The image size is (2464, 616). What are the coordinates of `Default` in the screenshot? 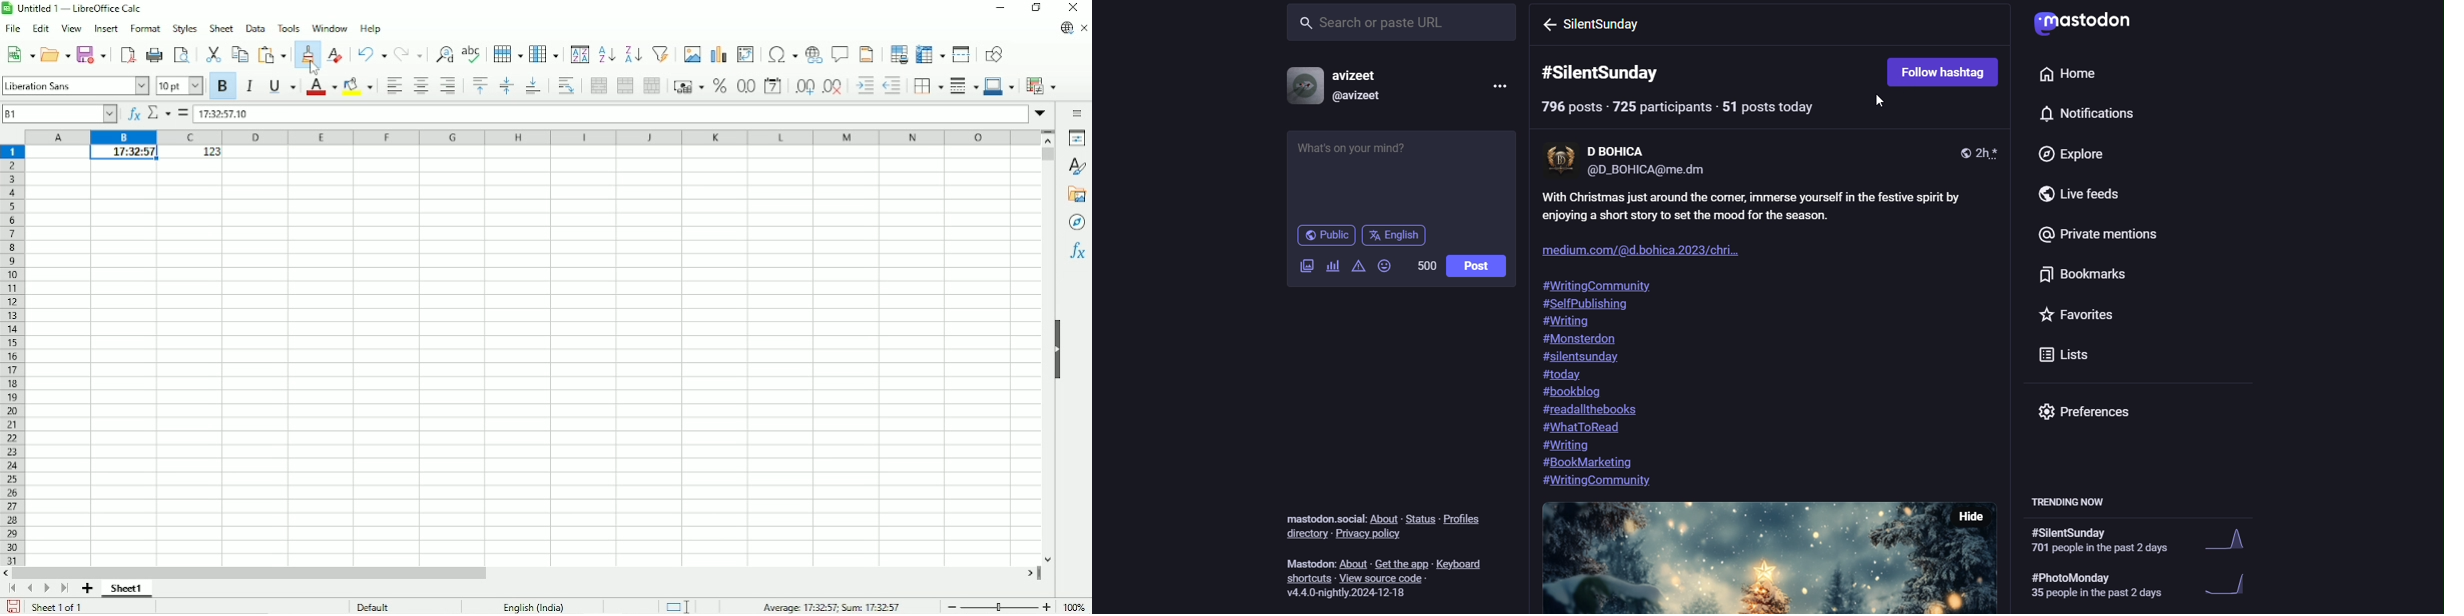 It's located at (371, 605).